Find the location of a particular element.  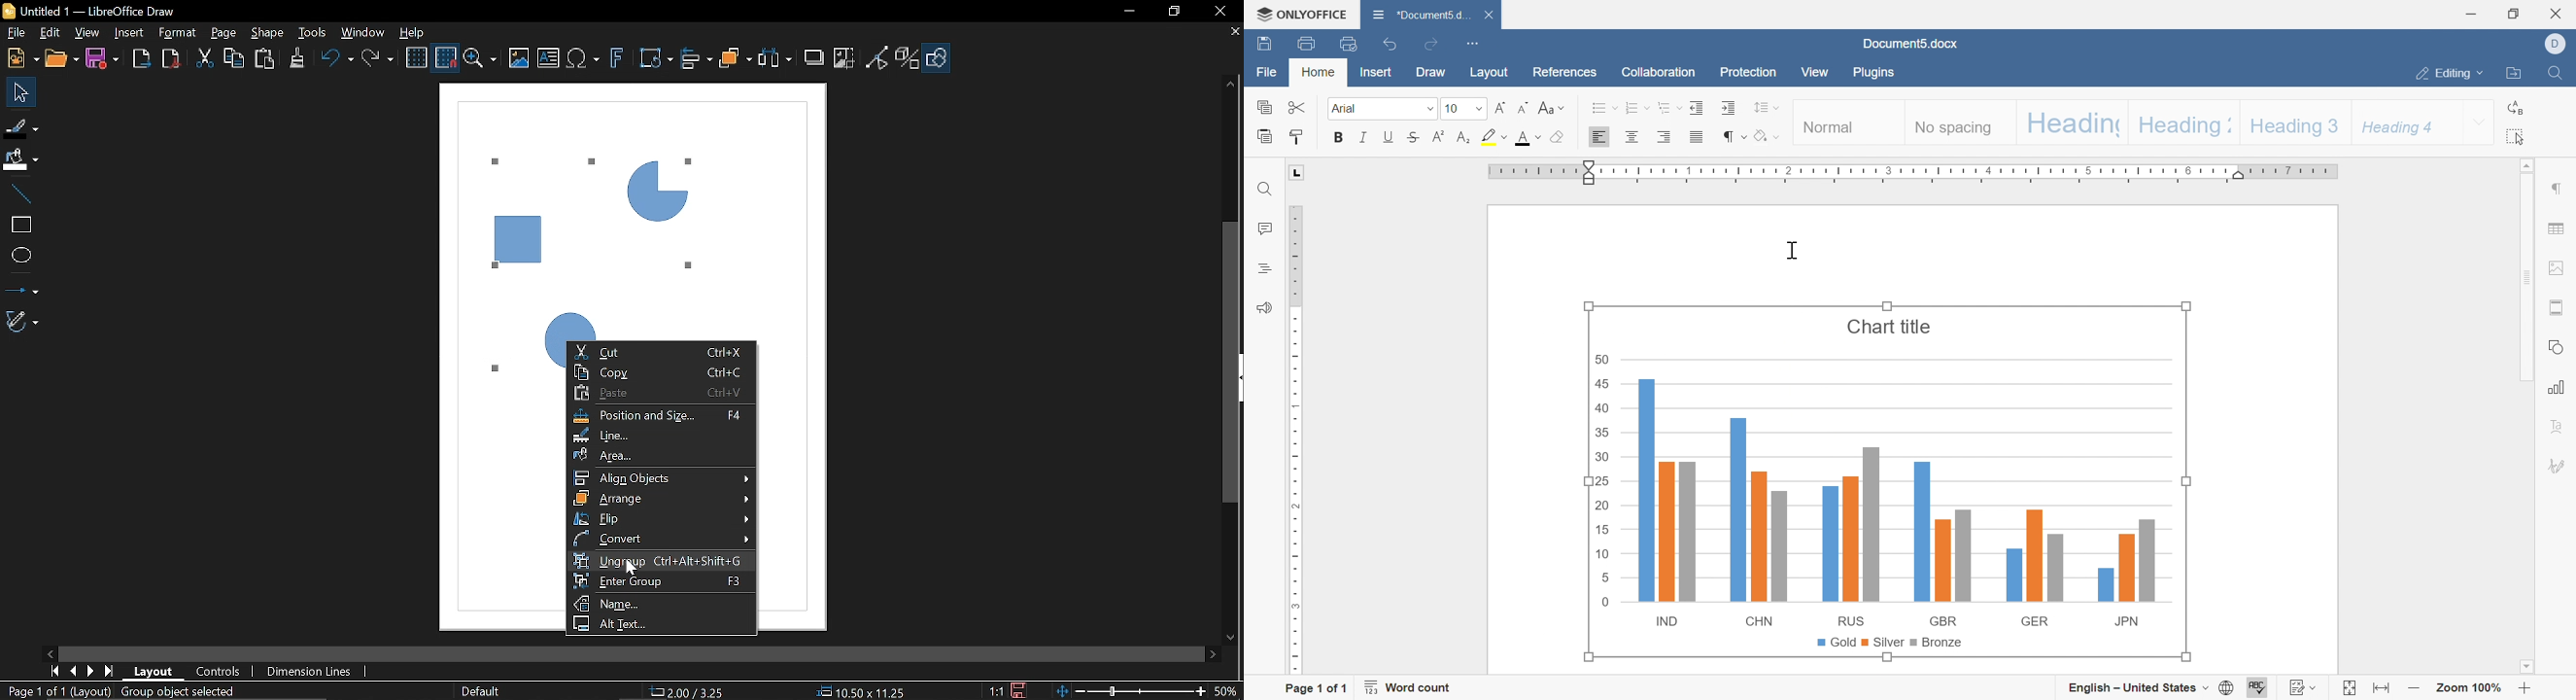

Line is located at coordinates (663, 436).